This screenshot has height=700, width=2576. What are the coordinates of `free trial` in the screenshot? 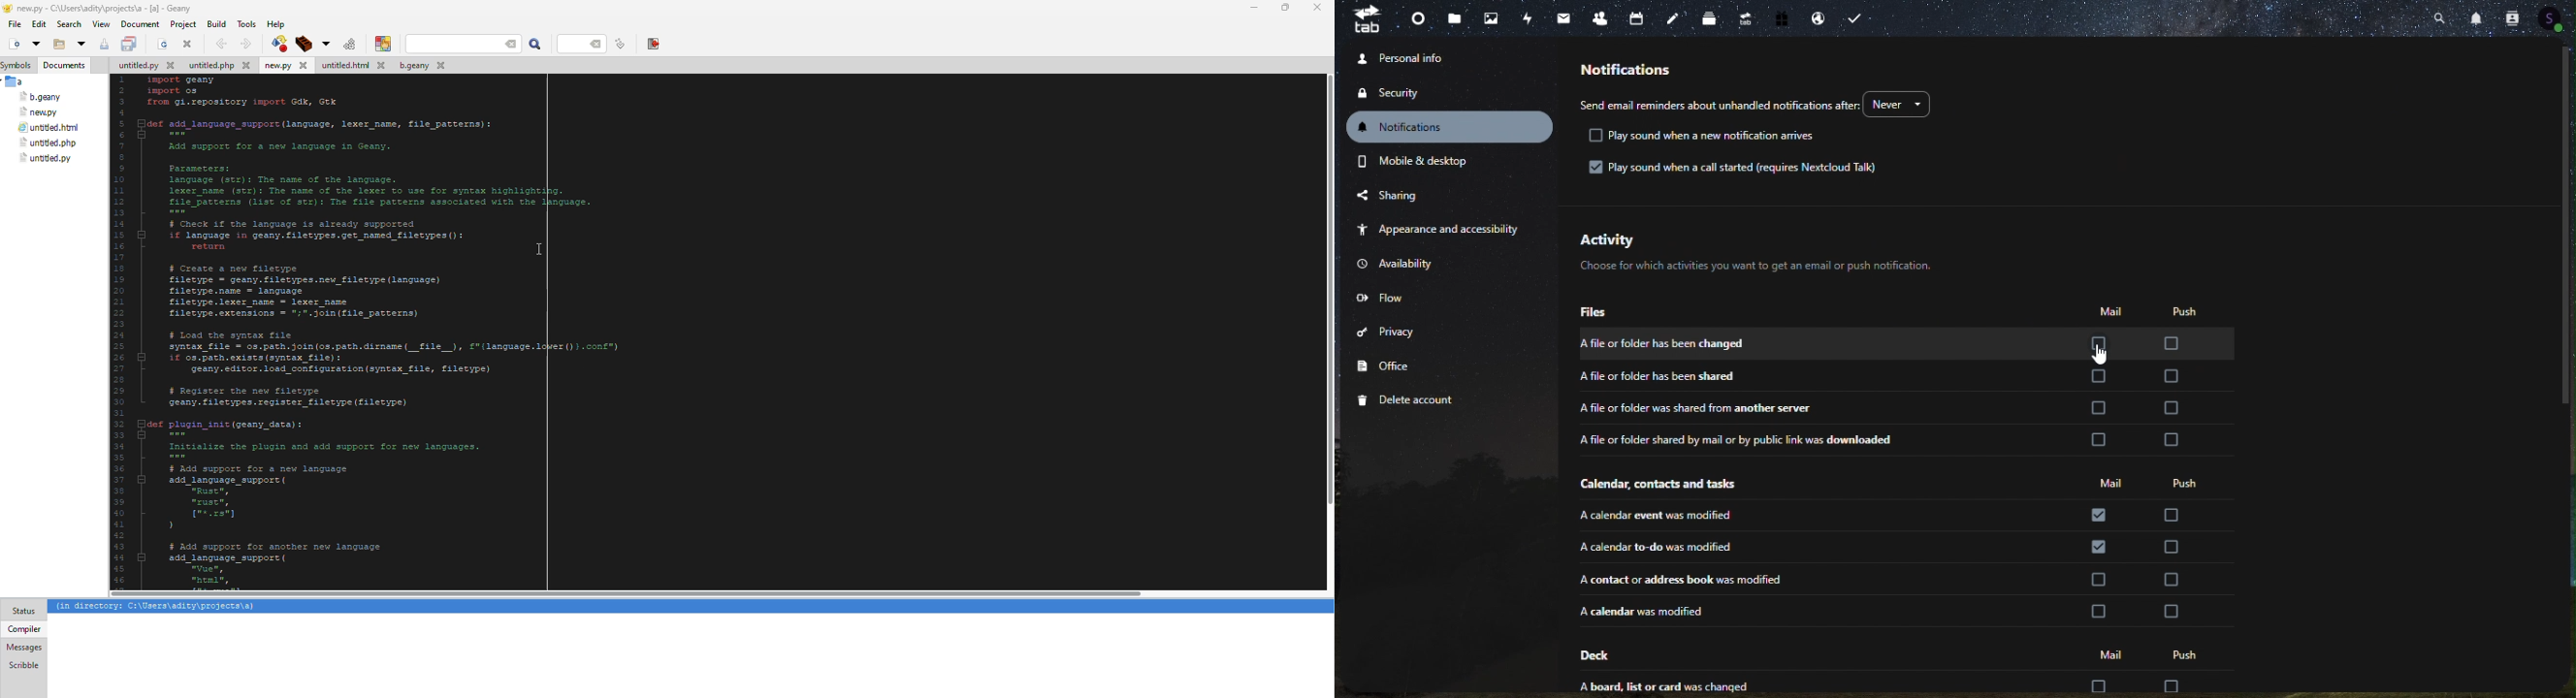 It's located at (1782, 18).